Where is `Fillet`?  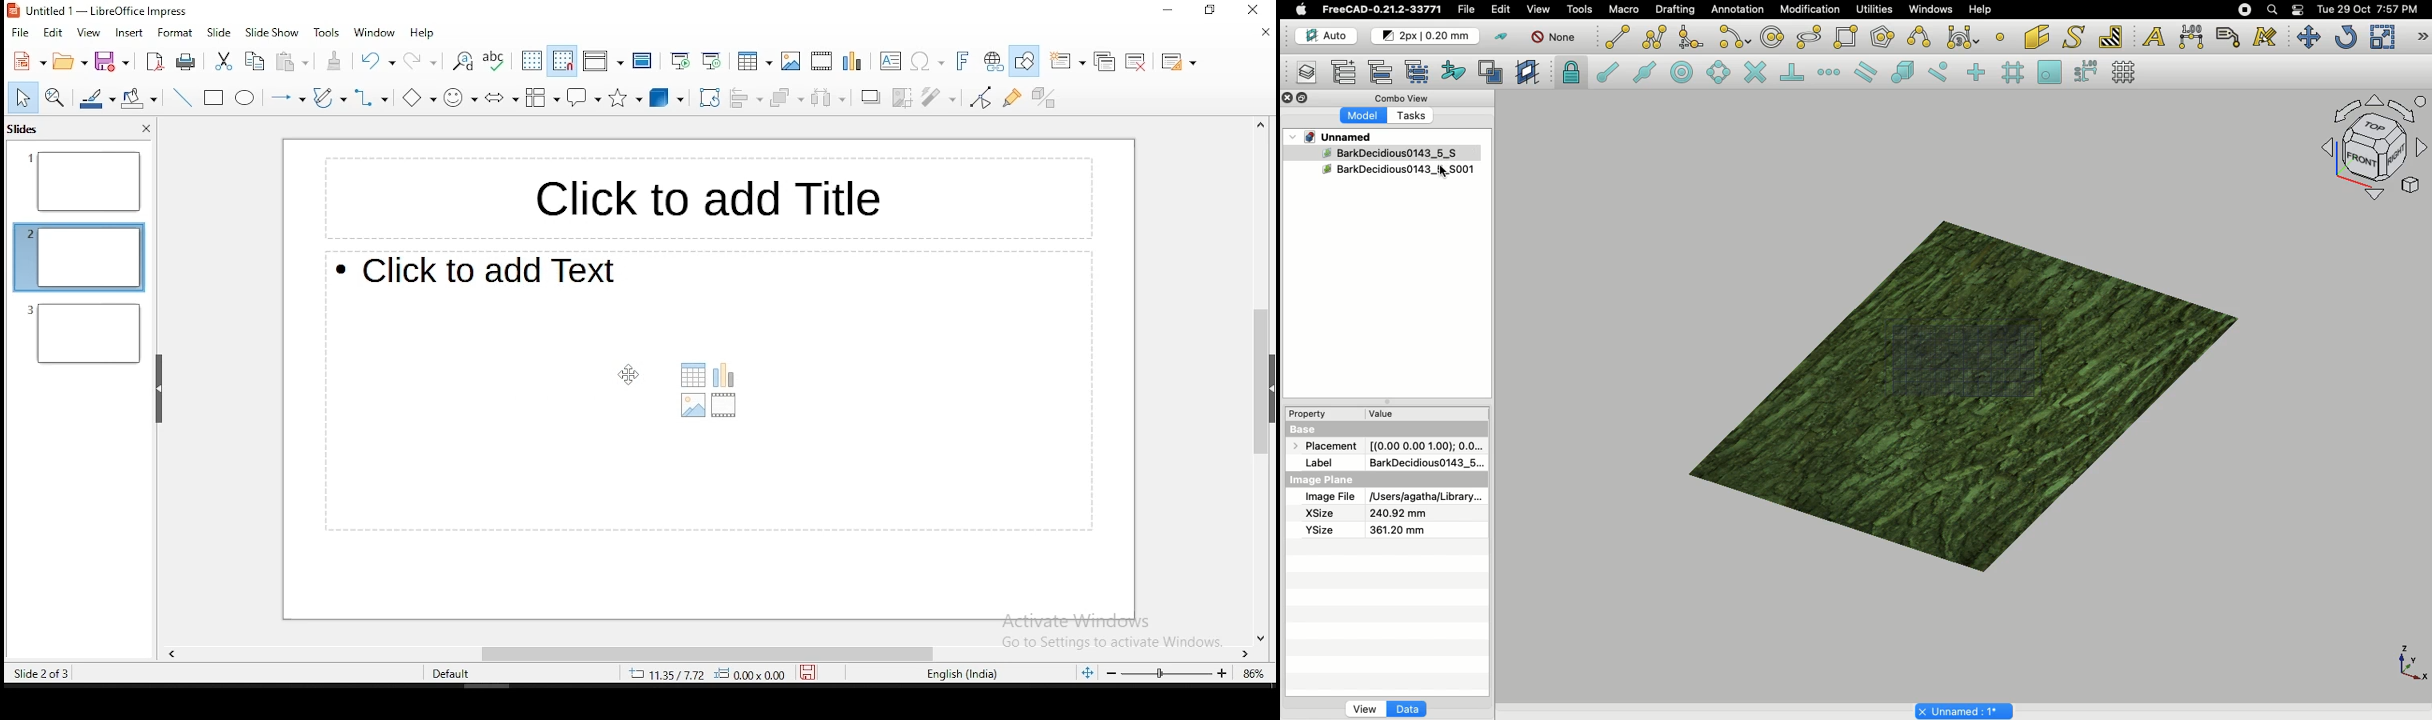 Fillet is located at coordinates (1690, 39).